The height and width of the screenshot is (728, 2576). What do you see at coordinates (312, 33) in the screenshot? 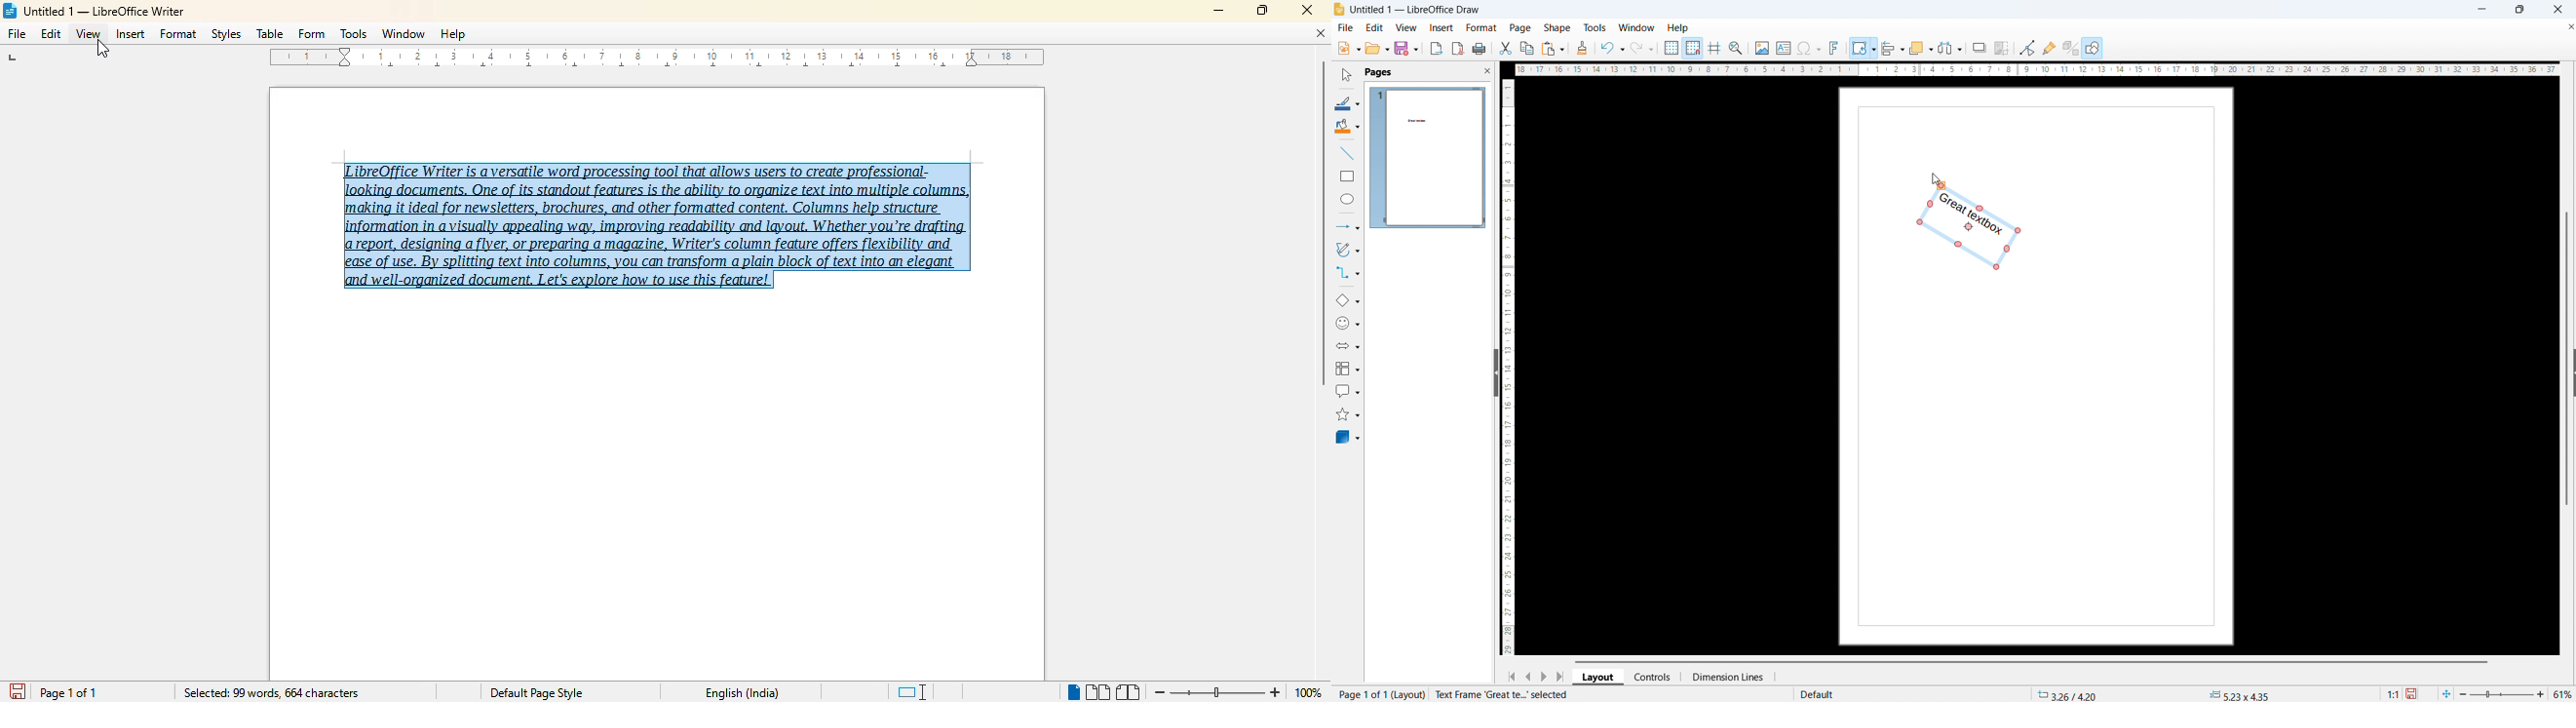
I see `form` at bounding box center [312, 33].